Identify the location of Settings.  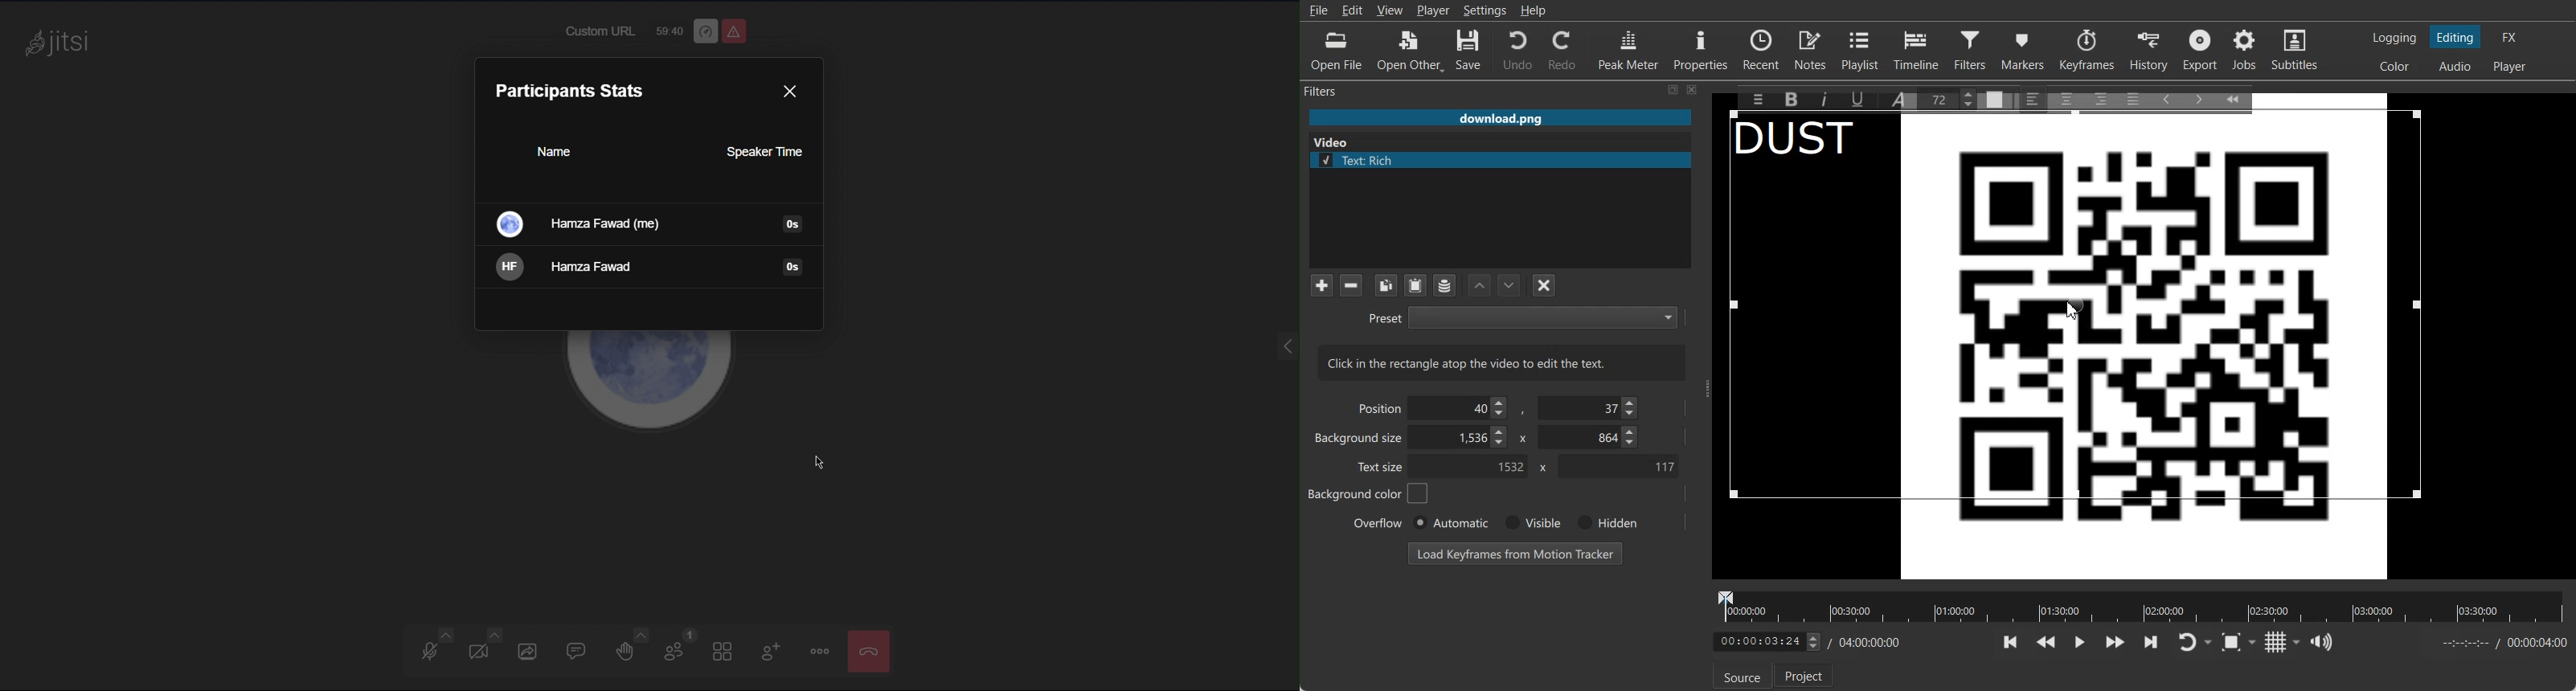
(1485, 10).